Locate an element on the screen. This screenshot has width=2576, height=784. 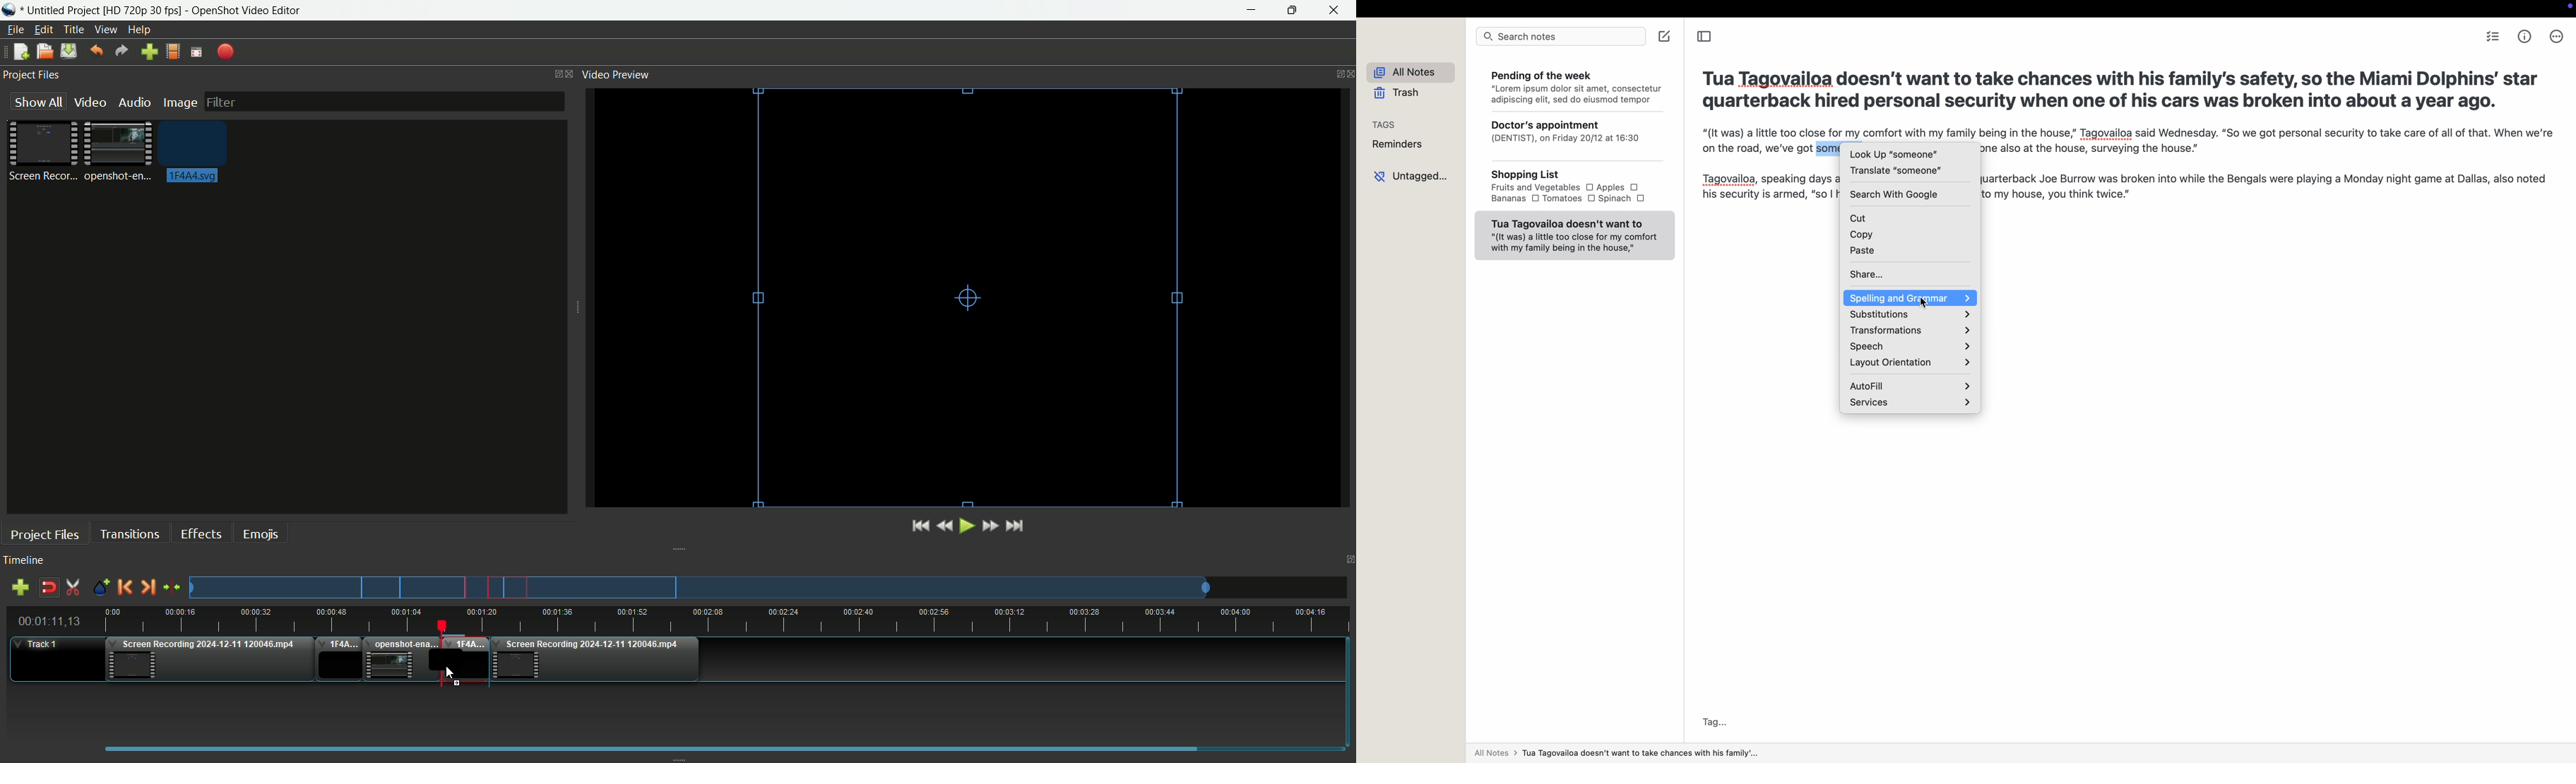
Import is located at coordinates (150, 53).